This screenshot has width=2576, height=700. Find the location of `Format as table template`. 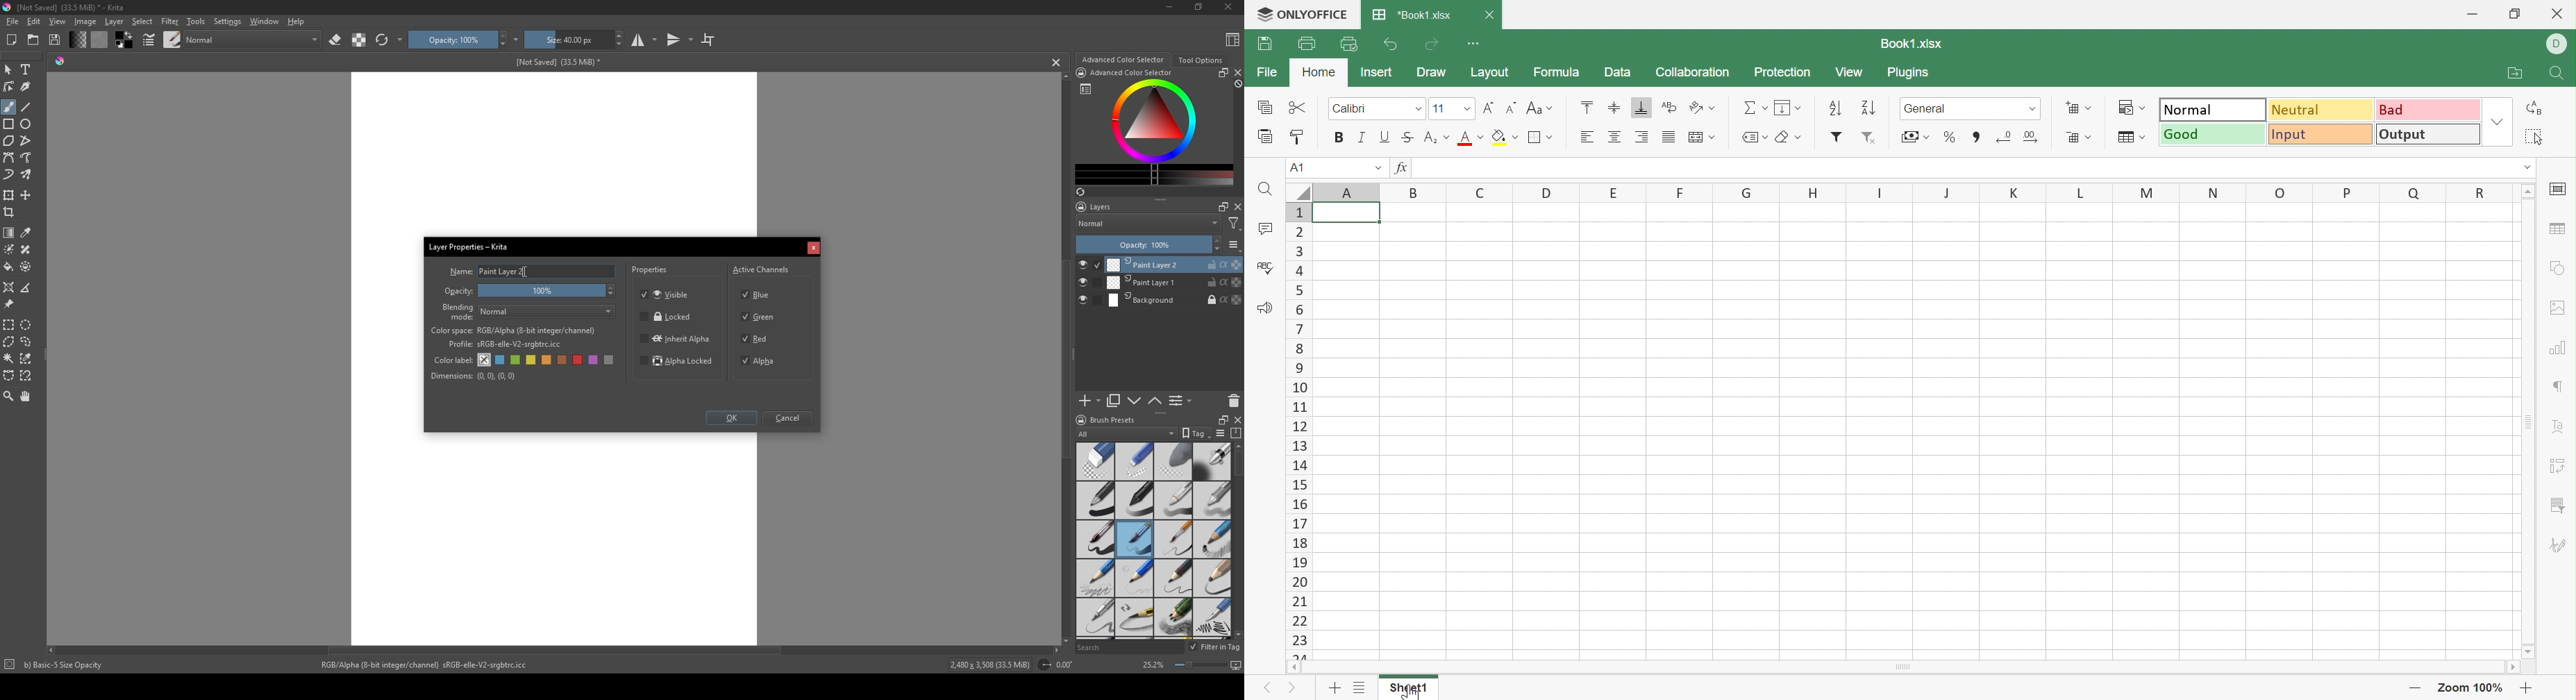

Format as table template is located at coordinates (2132, 135).